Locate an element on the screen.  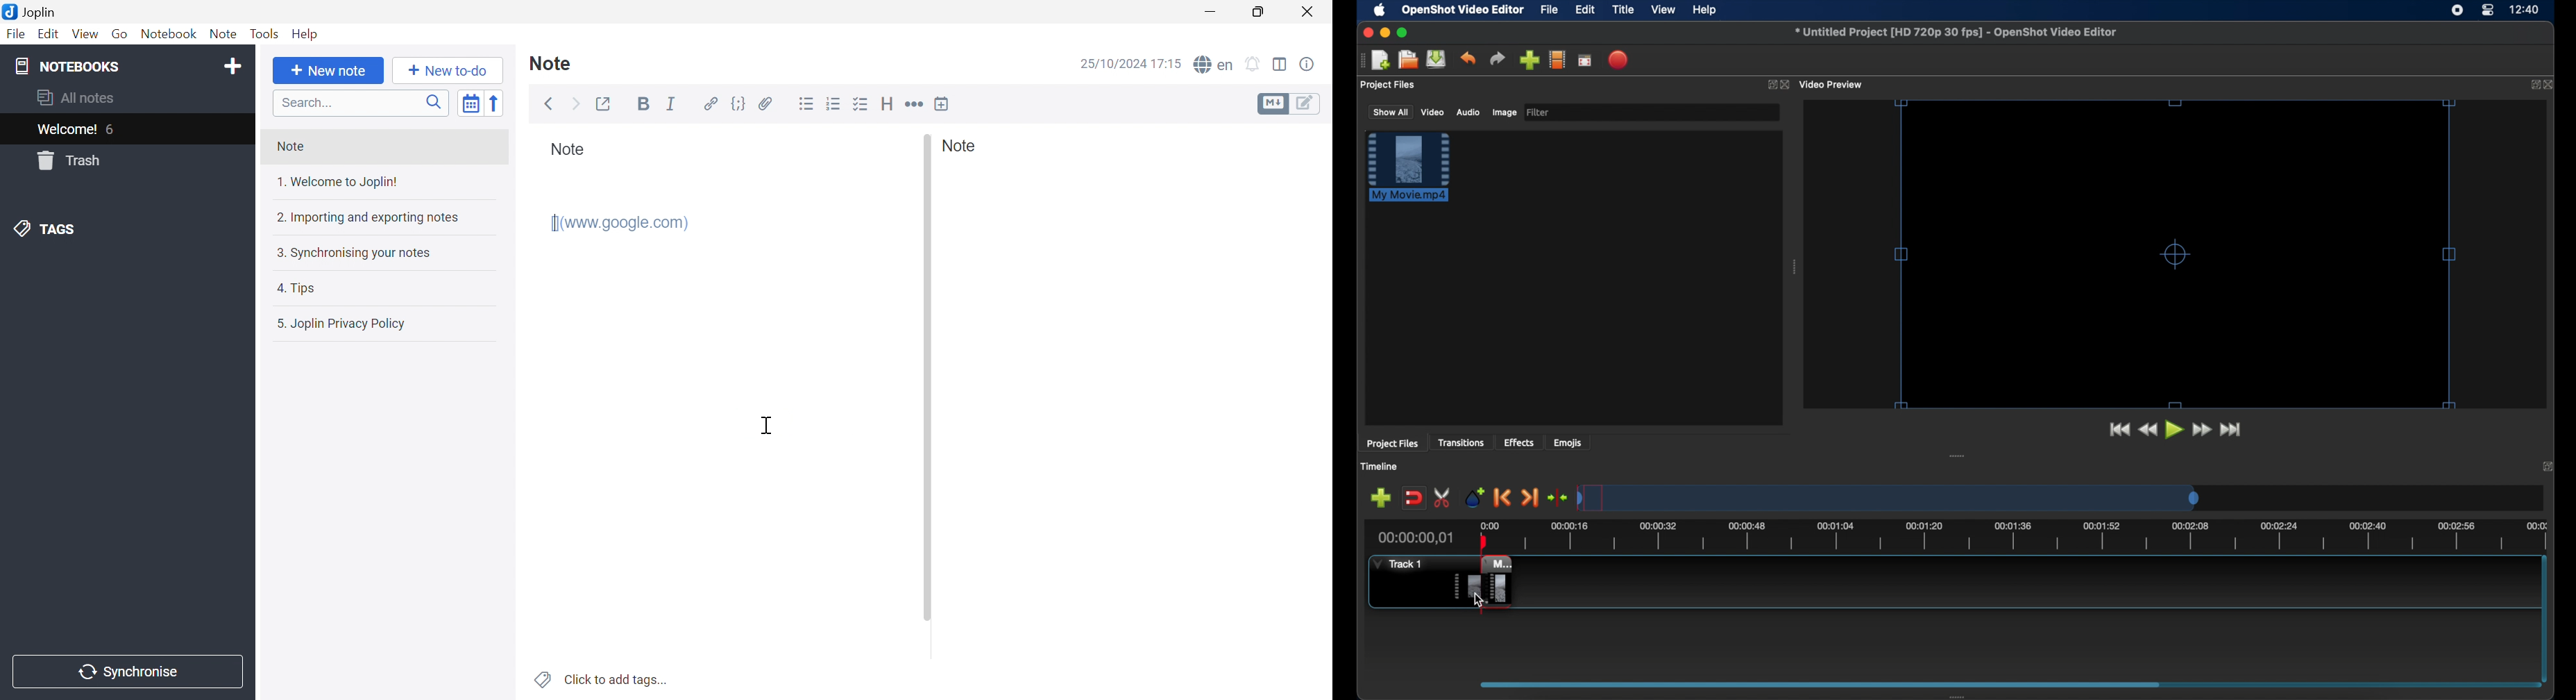
joplin logo is located at coordinates (9, 10).